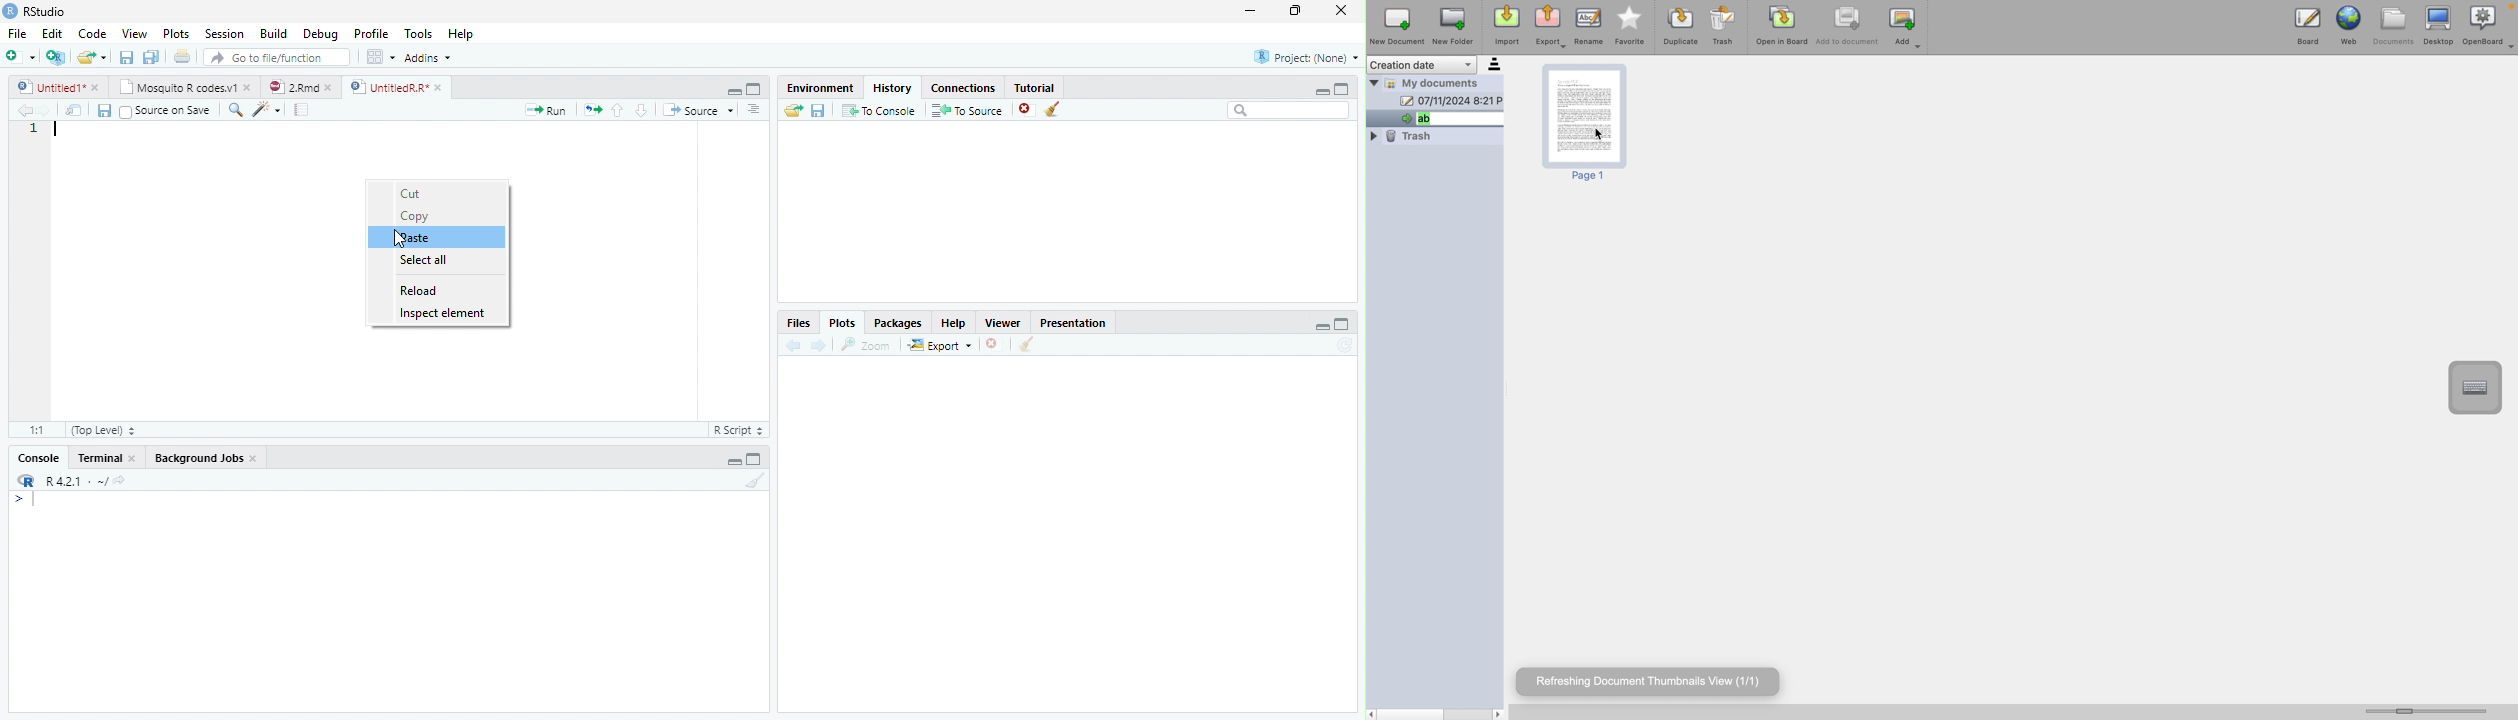 Image resolution: width=2520 pixels, height=728 pixels. I want to click on View, so click(134, 34).